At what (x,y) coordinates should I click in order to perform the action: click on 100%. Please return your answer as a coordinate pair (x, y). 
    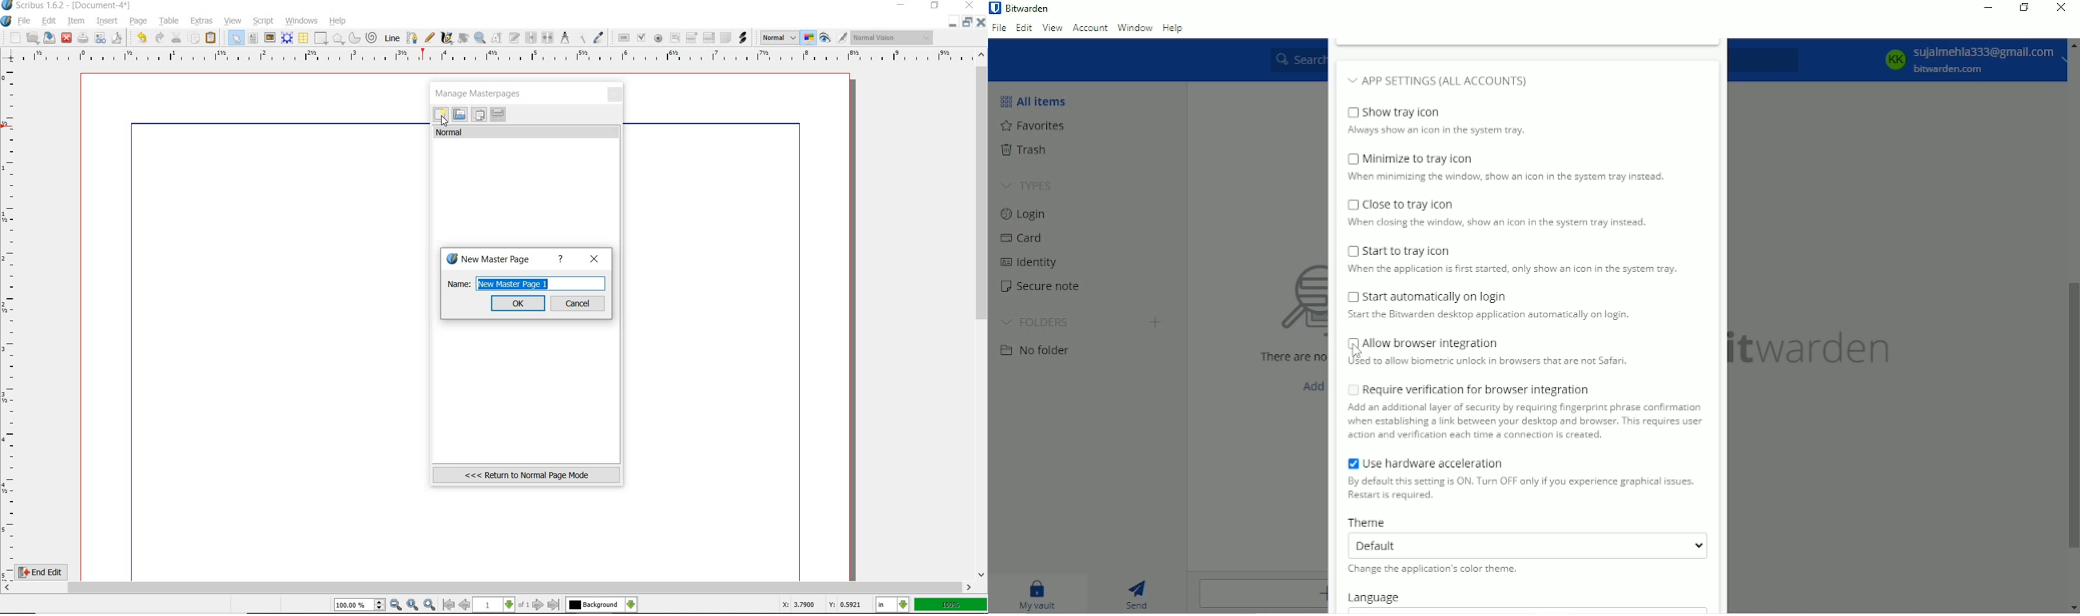
    Looking at the image, I should click on (952, 605).